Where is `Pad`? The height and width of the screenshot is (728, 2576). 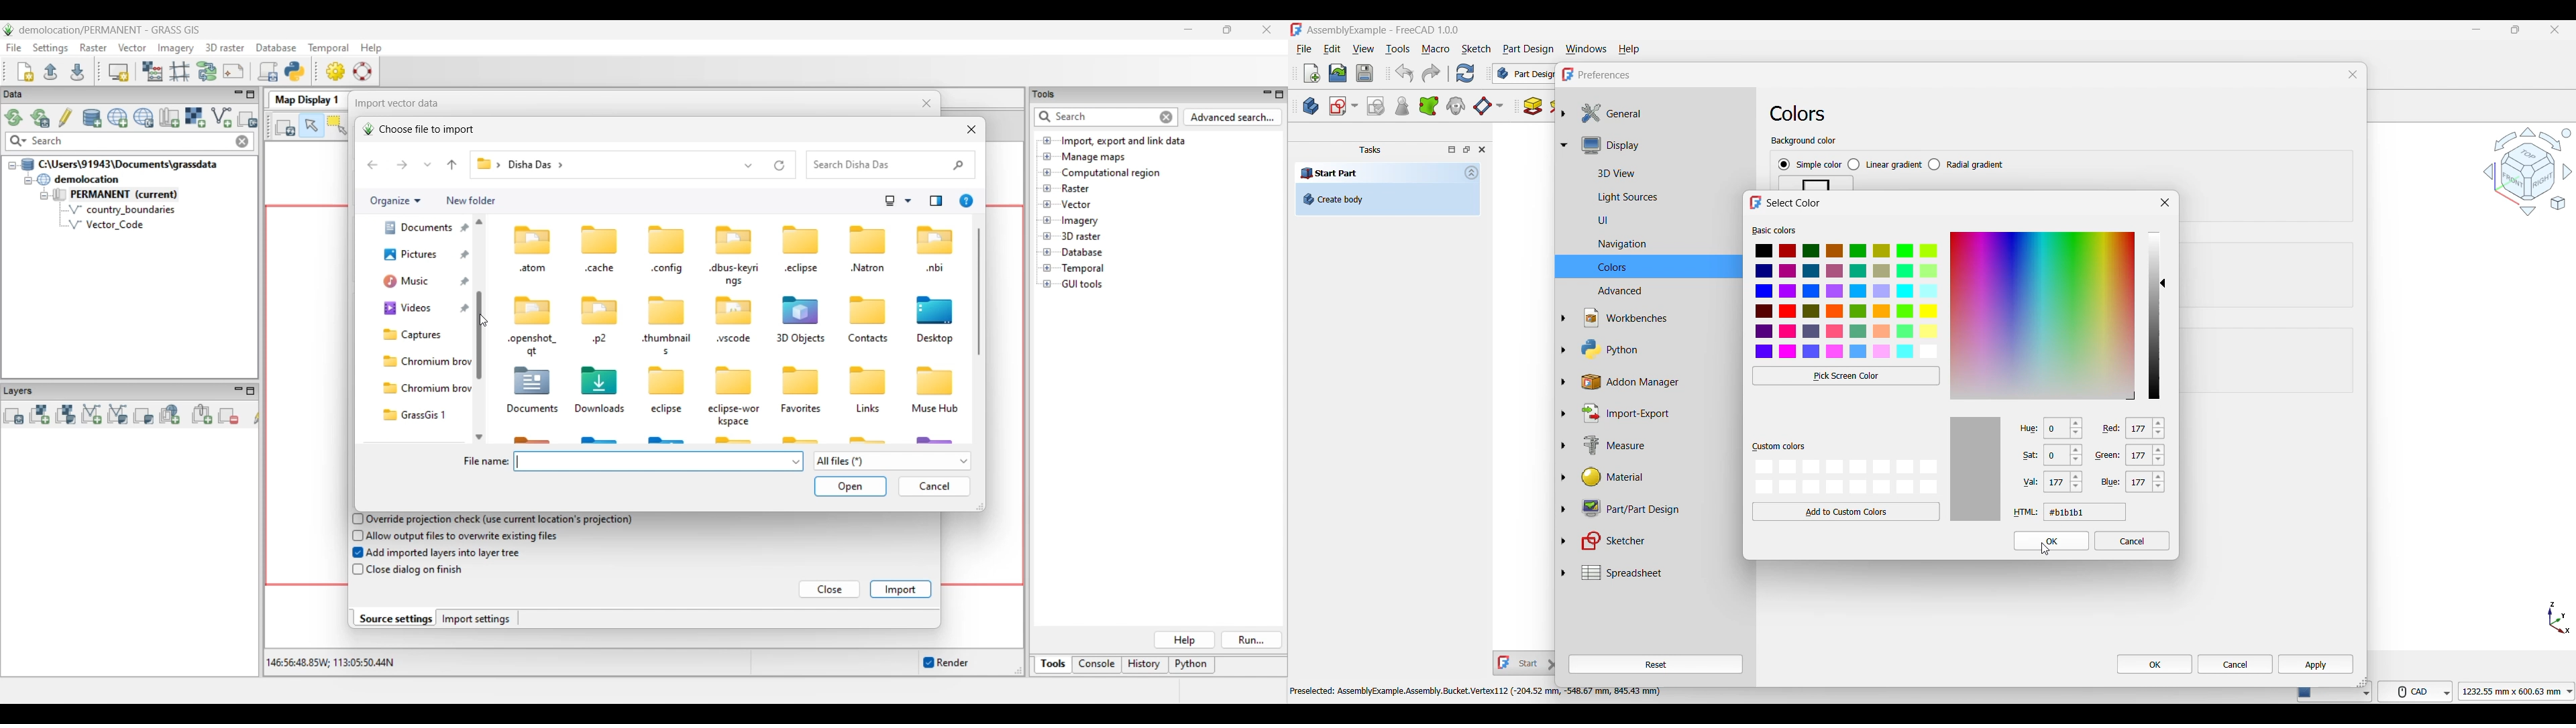
Pad is located at coordinates (1533, 106).